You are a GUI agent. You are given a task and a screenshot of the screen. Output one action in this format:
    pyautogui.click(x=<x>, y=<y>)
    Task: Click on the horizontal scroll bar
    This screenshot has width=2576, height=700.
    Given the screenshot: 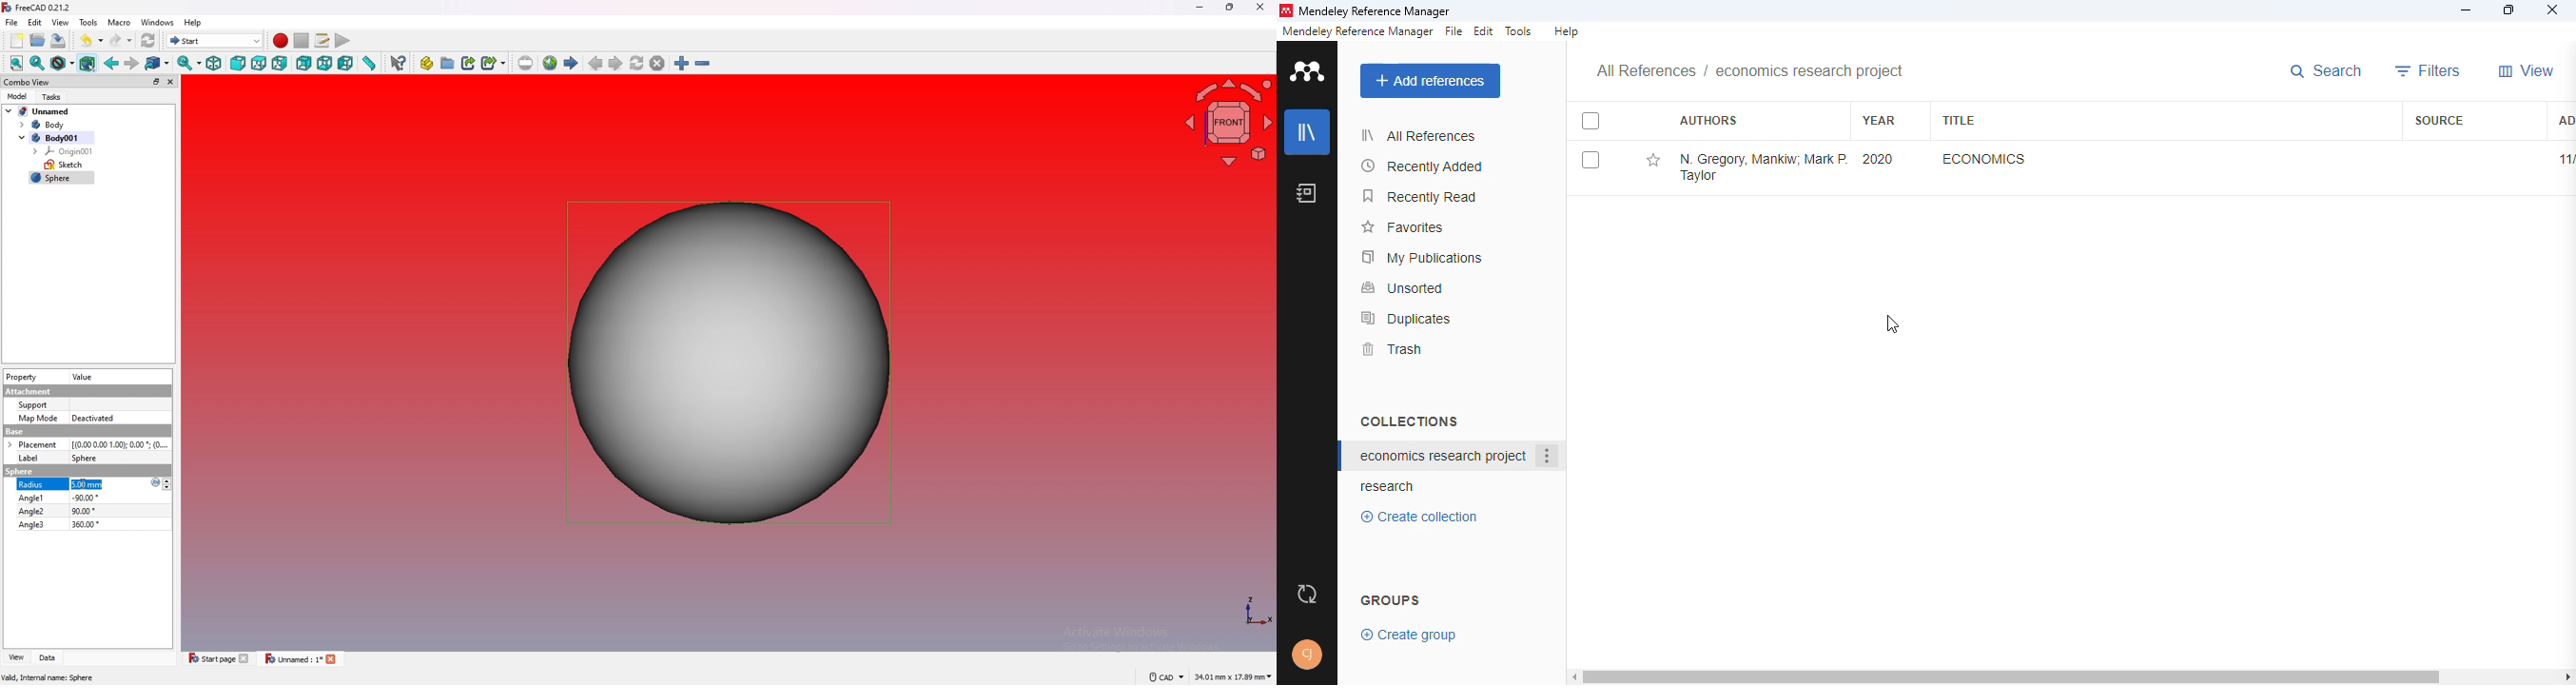 What is the action you would take?
    pyautogui.click(x=2076, y=677)
    